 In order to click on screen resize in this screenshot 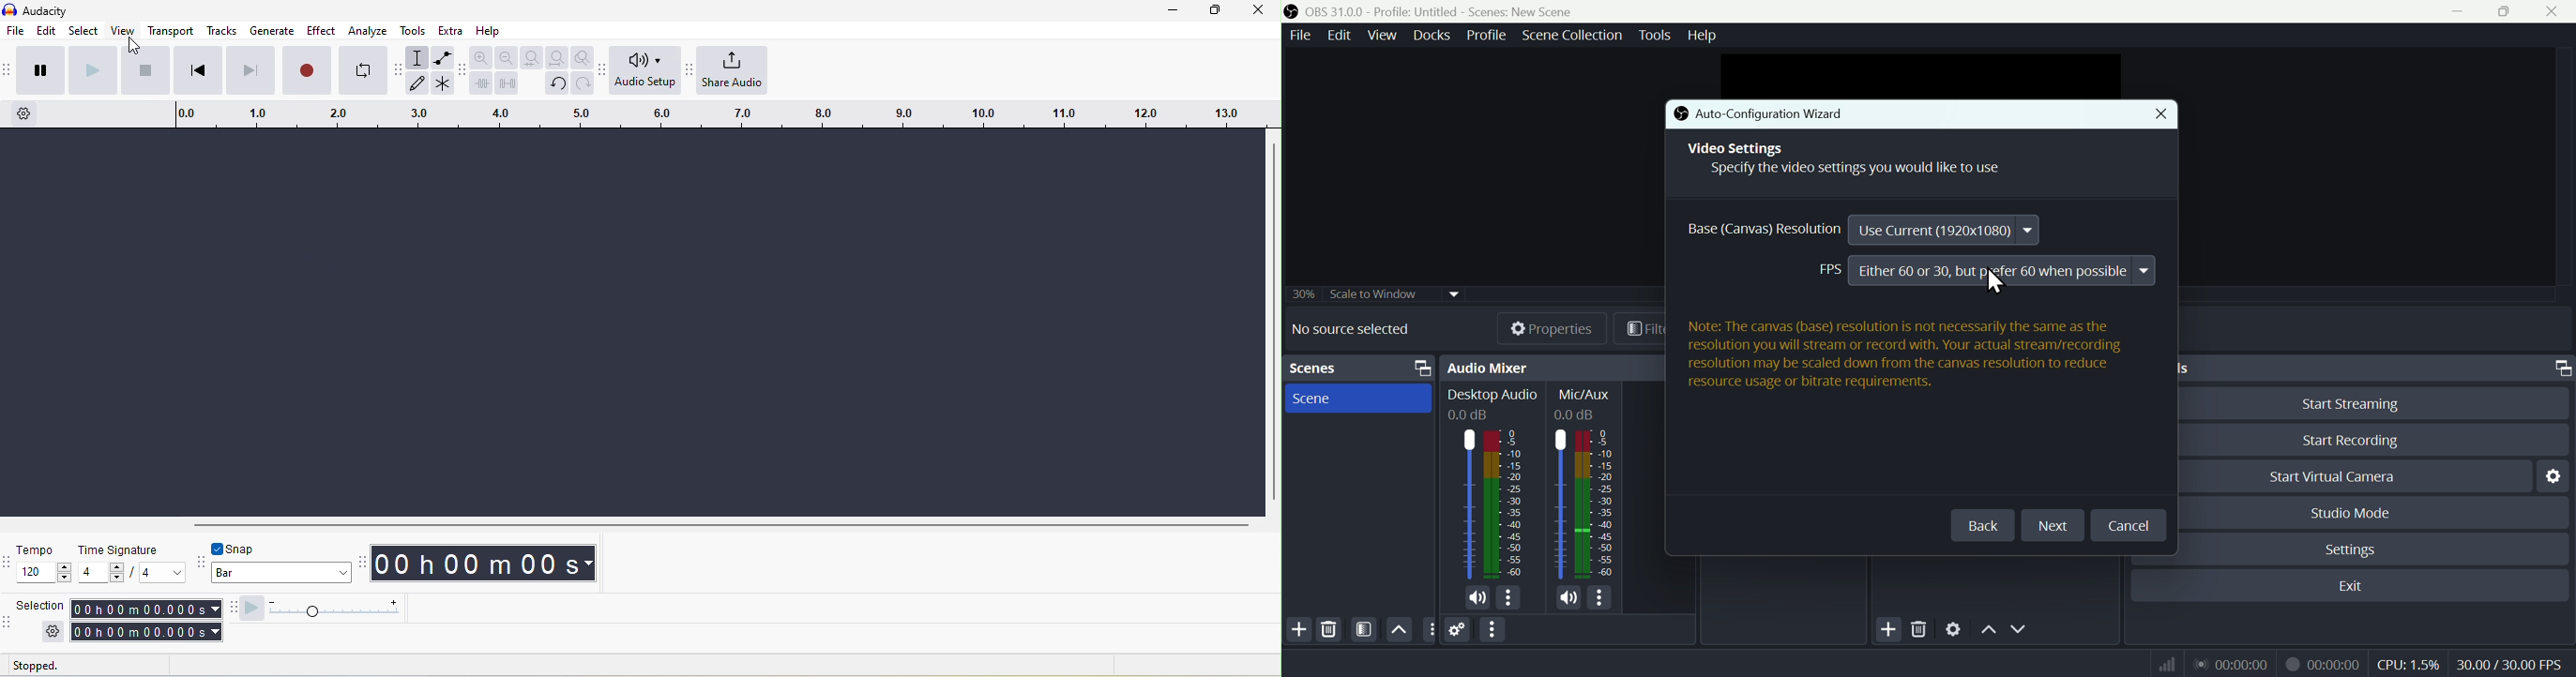, I will do `click(2560, 368)`.